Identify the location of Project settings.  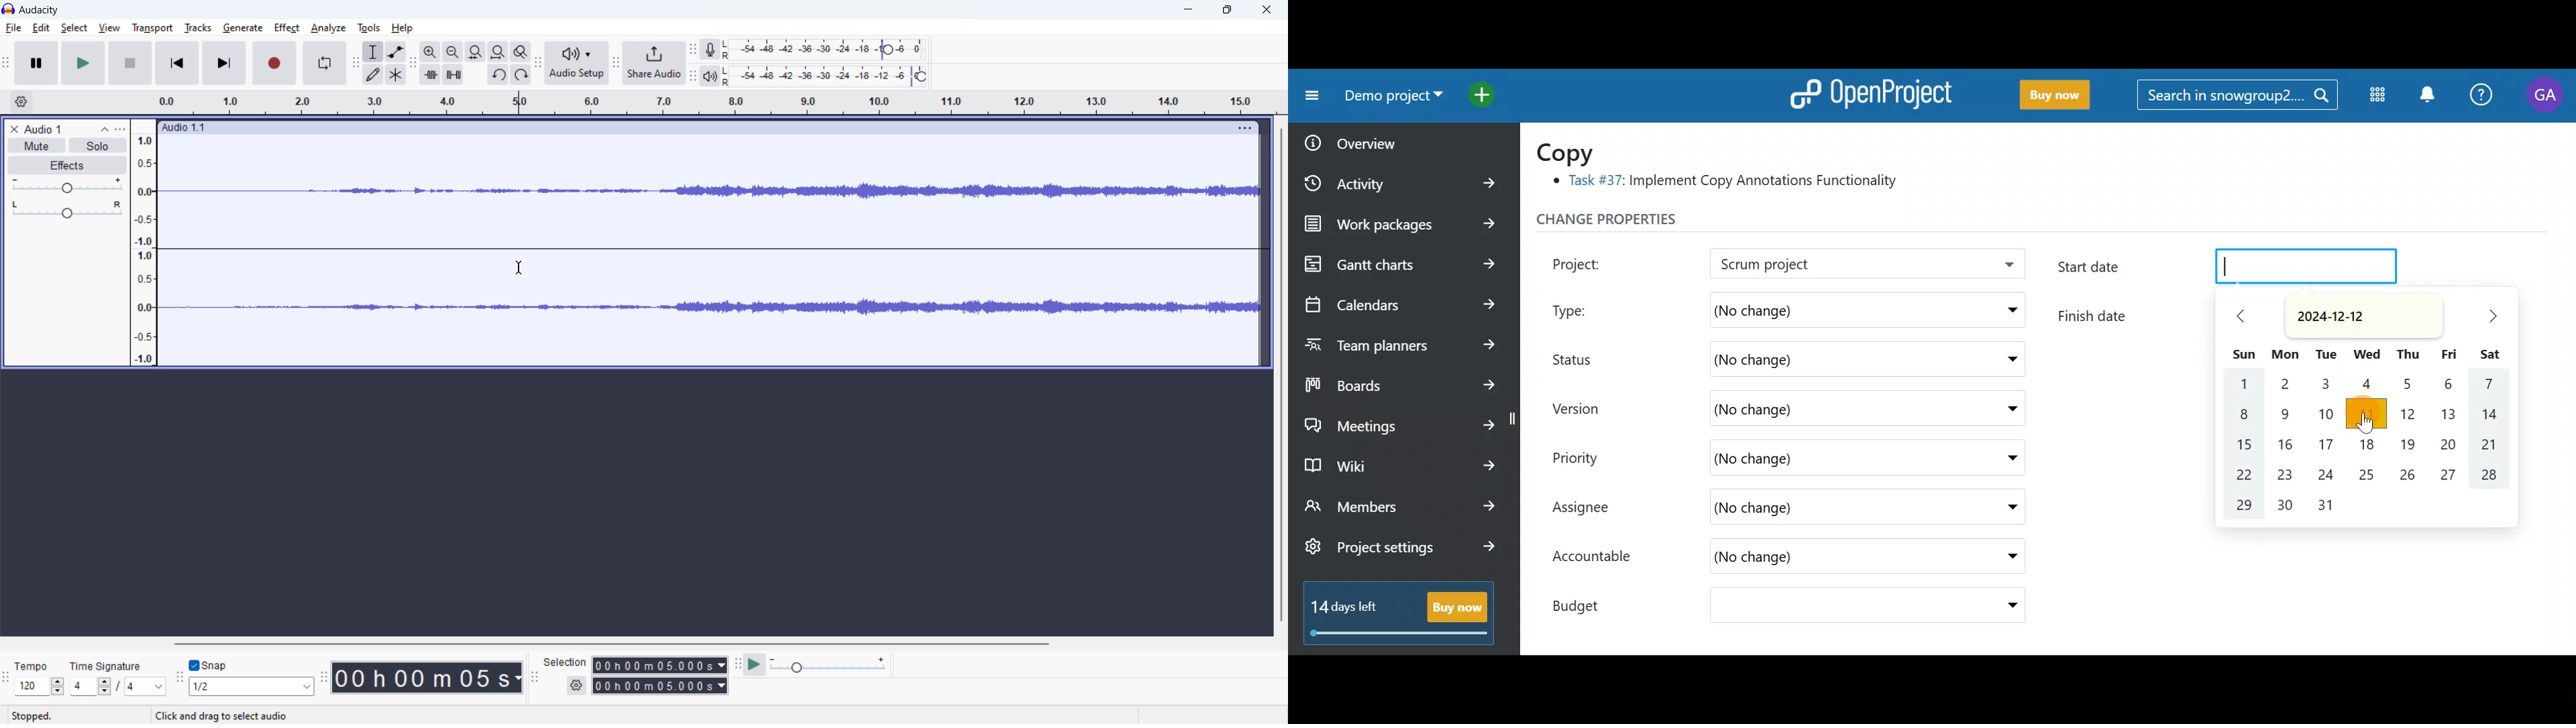
(1400, 554).